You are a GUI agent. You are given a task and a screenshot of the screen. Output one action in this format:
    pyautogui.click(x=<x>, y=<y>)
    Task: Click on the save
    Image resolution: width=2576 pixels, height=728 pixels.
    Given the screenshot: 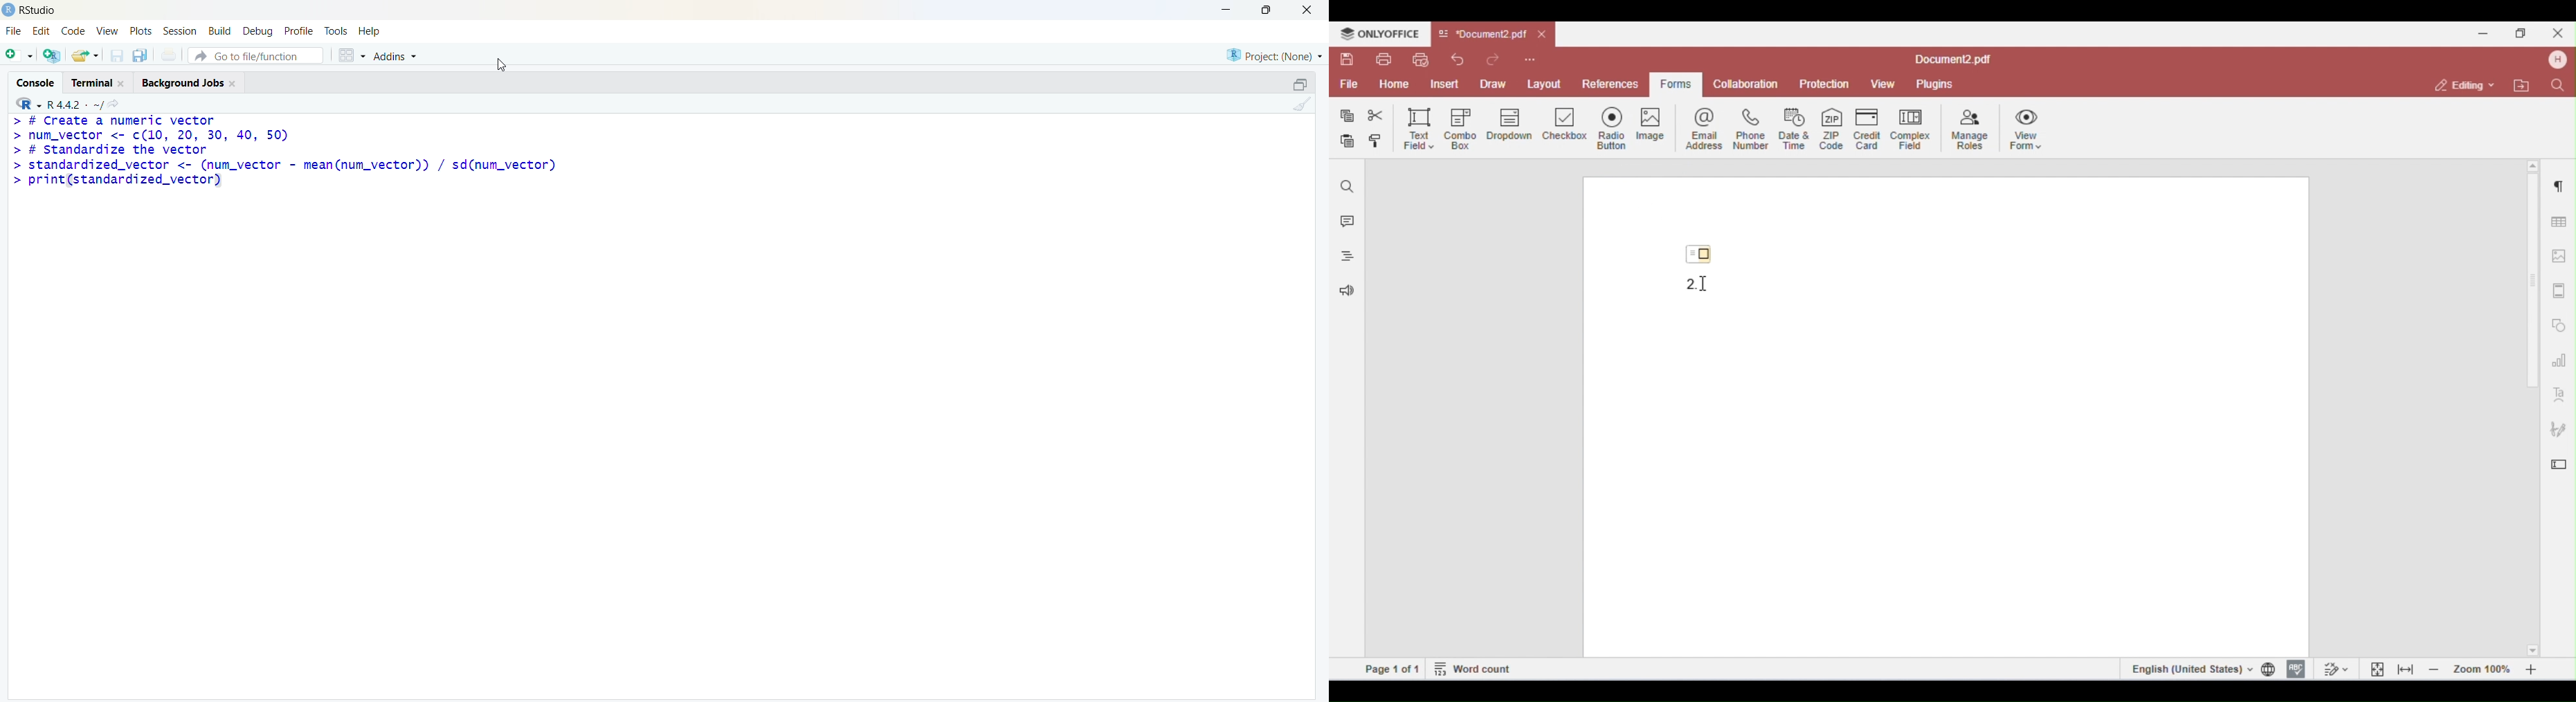 What is the action you would take?
    pyautogui.click(x=1348, y=59)
    